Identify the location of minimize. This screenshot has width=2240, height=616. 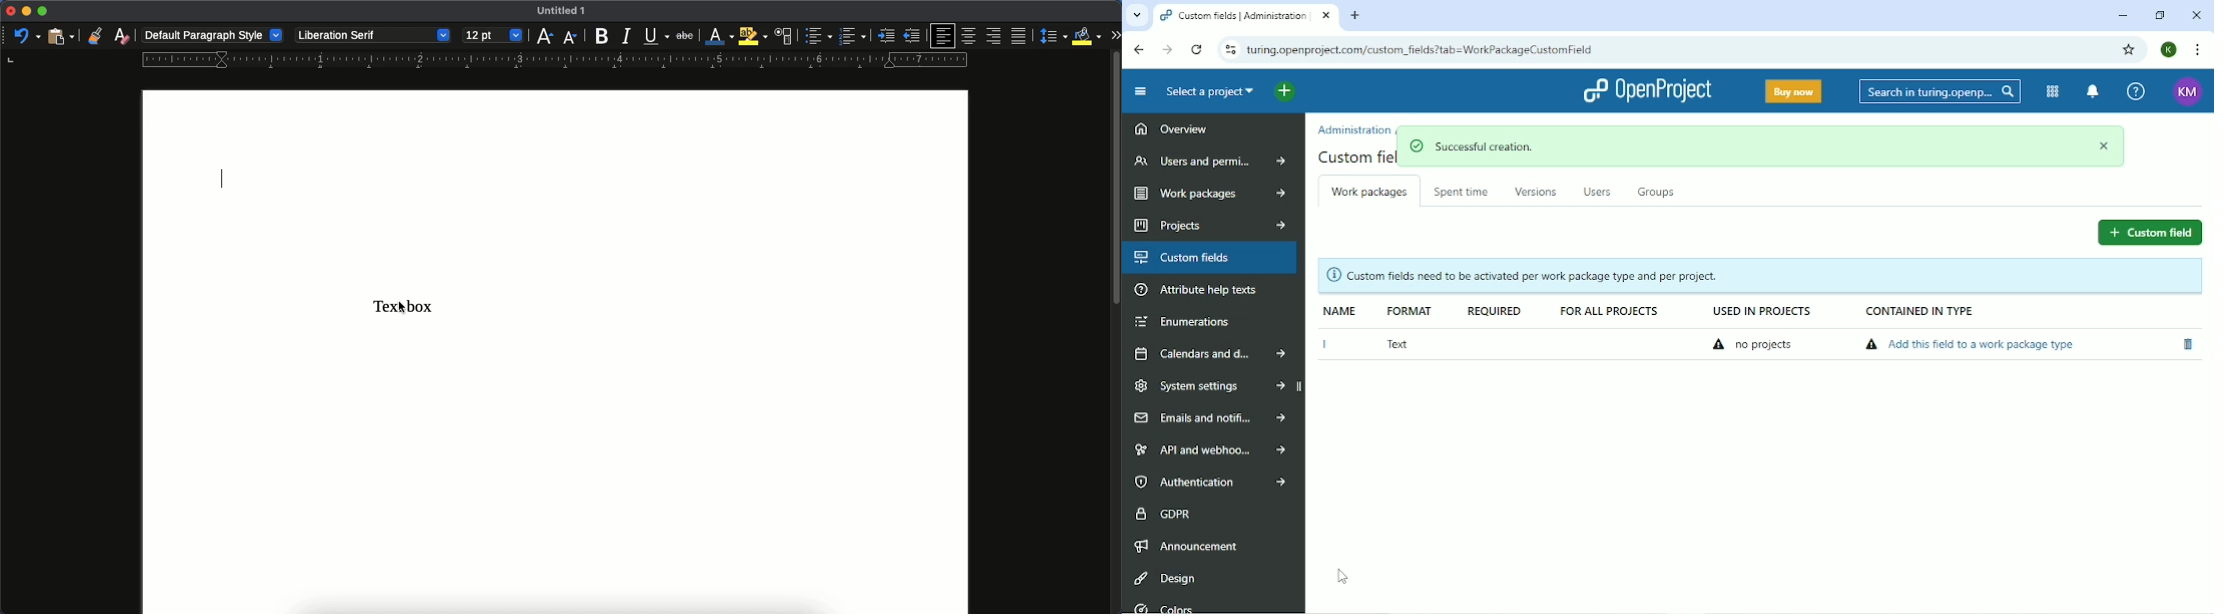
(26, 12).